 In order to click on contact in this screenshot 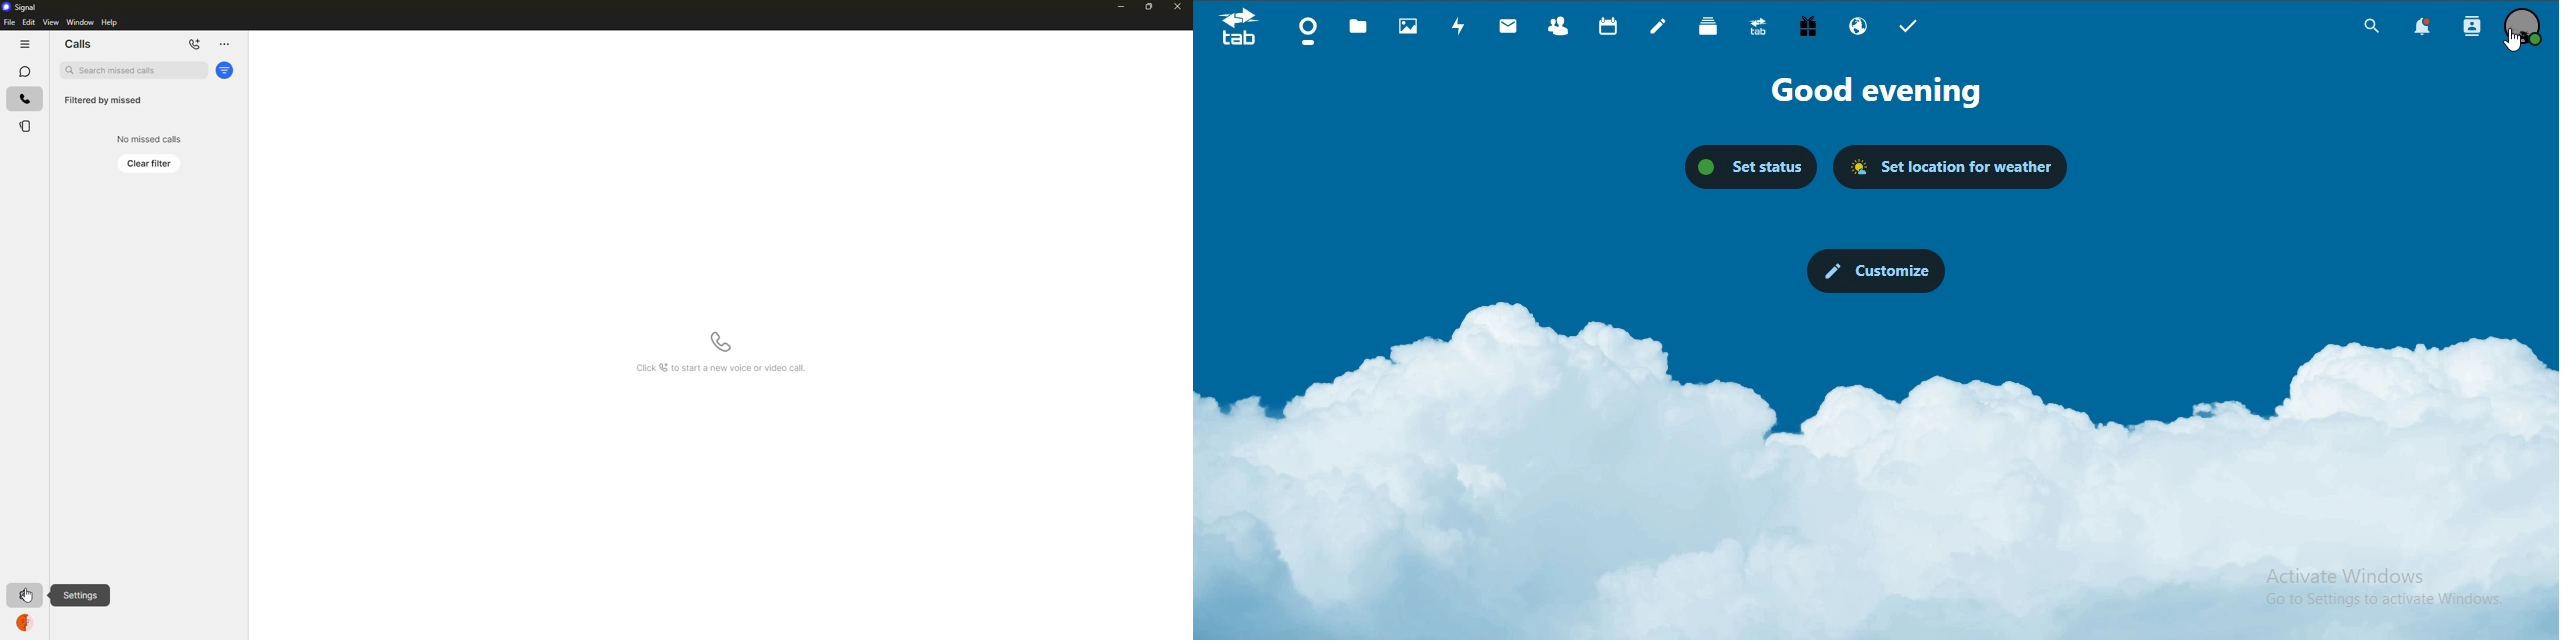, I will do `click(1558, 27)`.